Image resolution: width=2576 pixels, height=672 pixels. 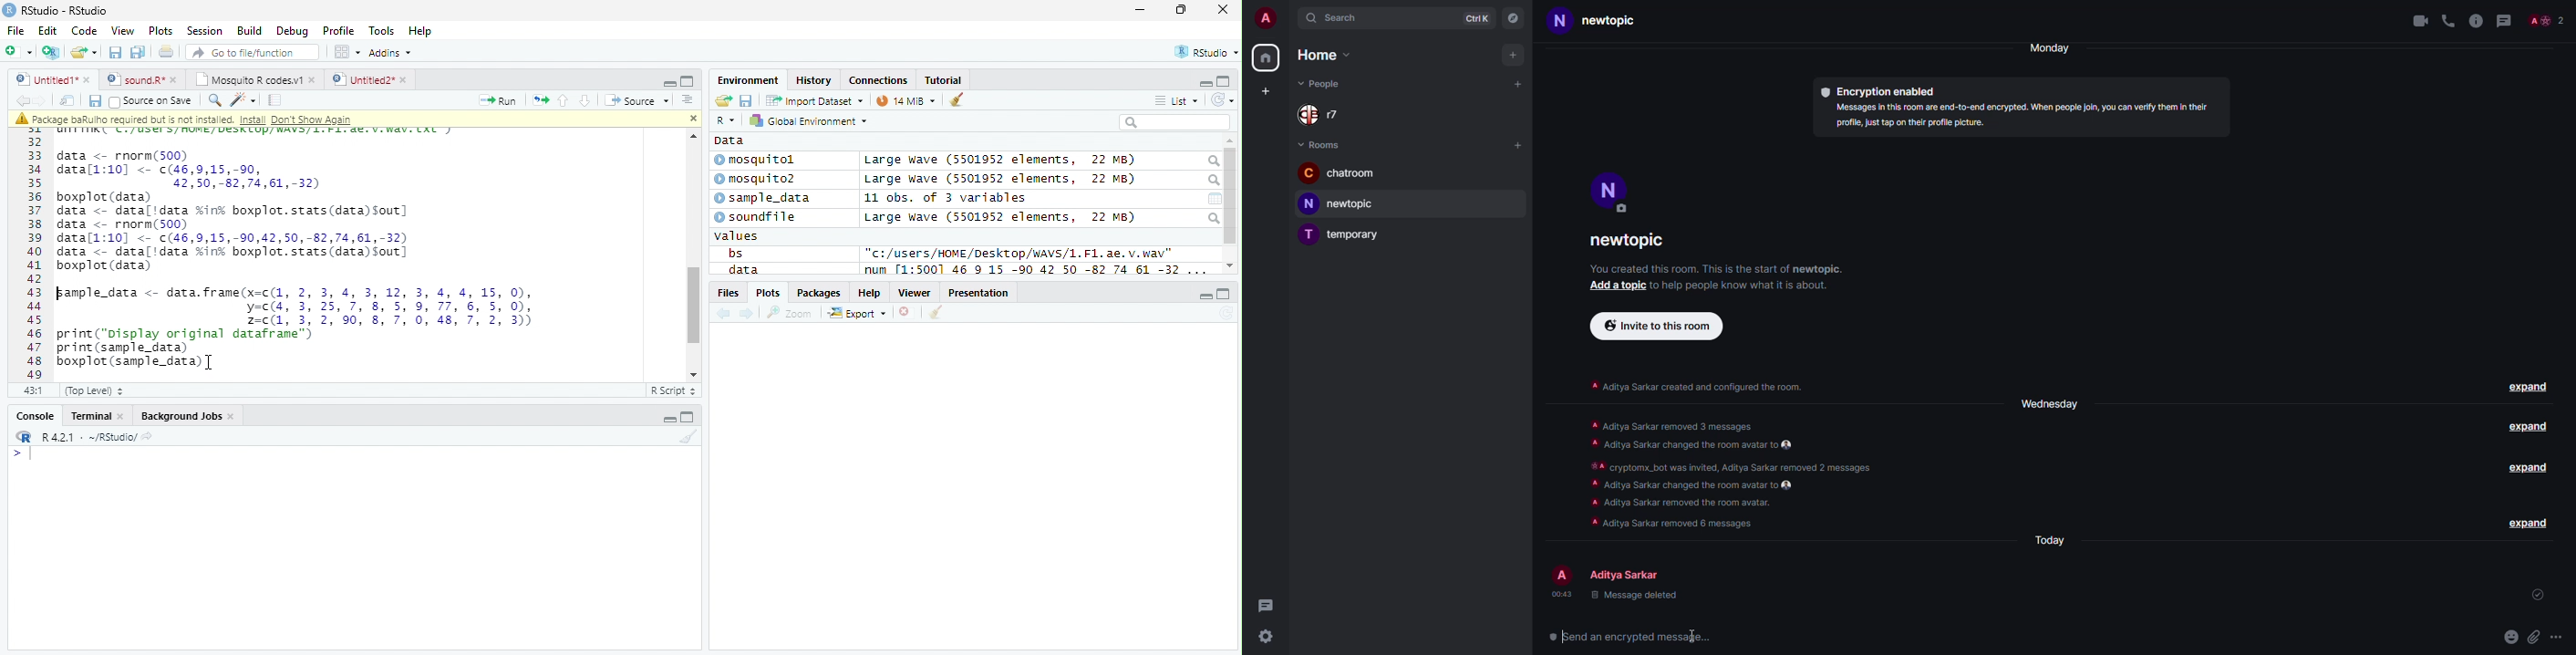 I want to click on profile, so click(x=1610, y=189).